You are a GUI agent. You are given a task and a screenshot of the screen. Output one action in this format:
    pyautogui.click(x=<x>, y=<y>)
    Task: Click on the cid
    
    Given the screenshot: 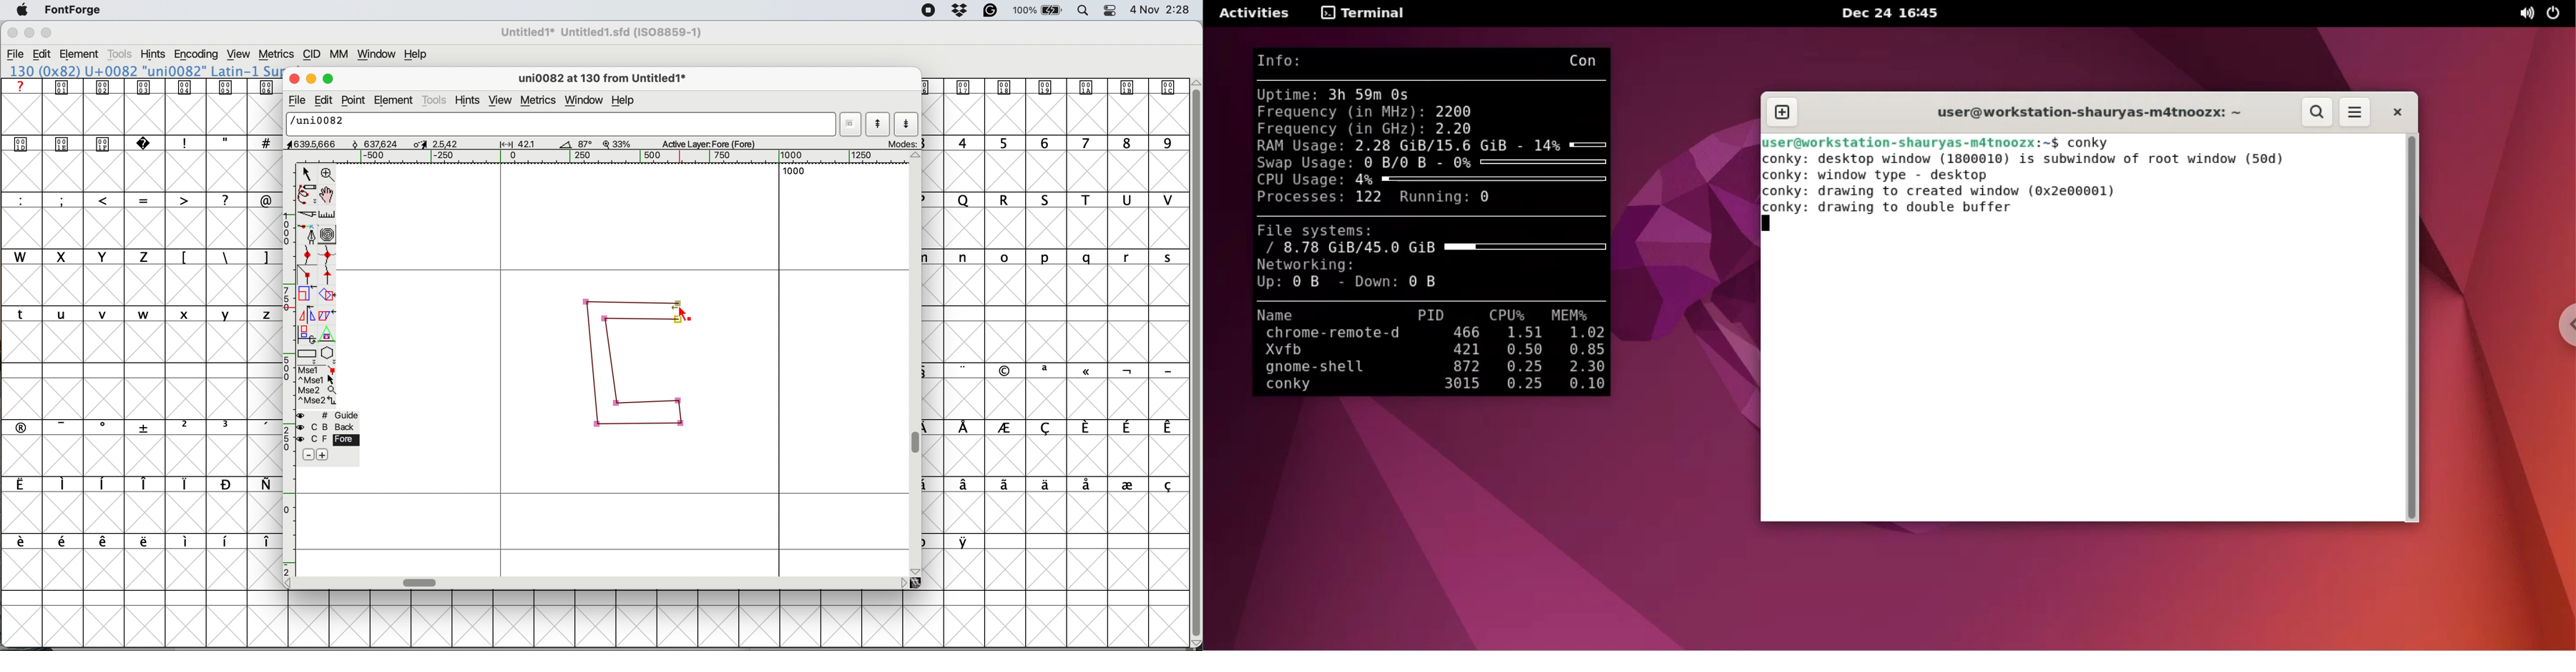 What is the action you would take?
    pyautogui.click(x=311, y=54)
    